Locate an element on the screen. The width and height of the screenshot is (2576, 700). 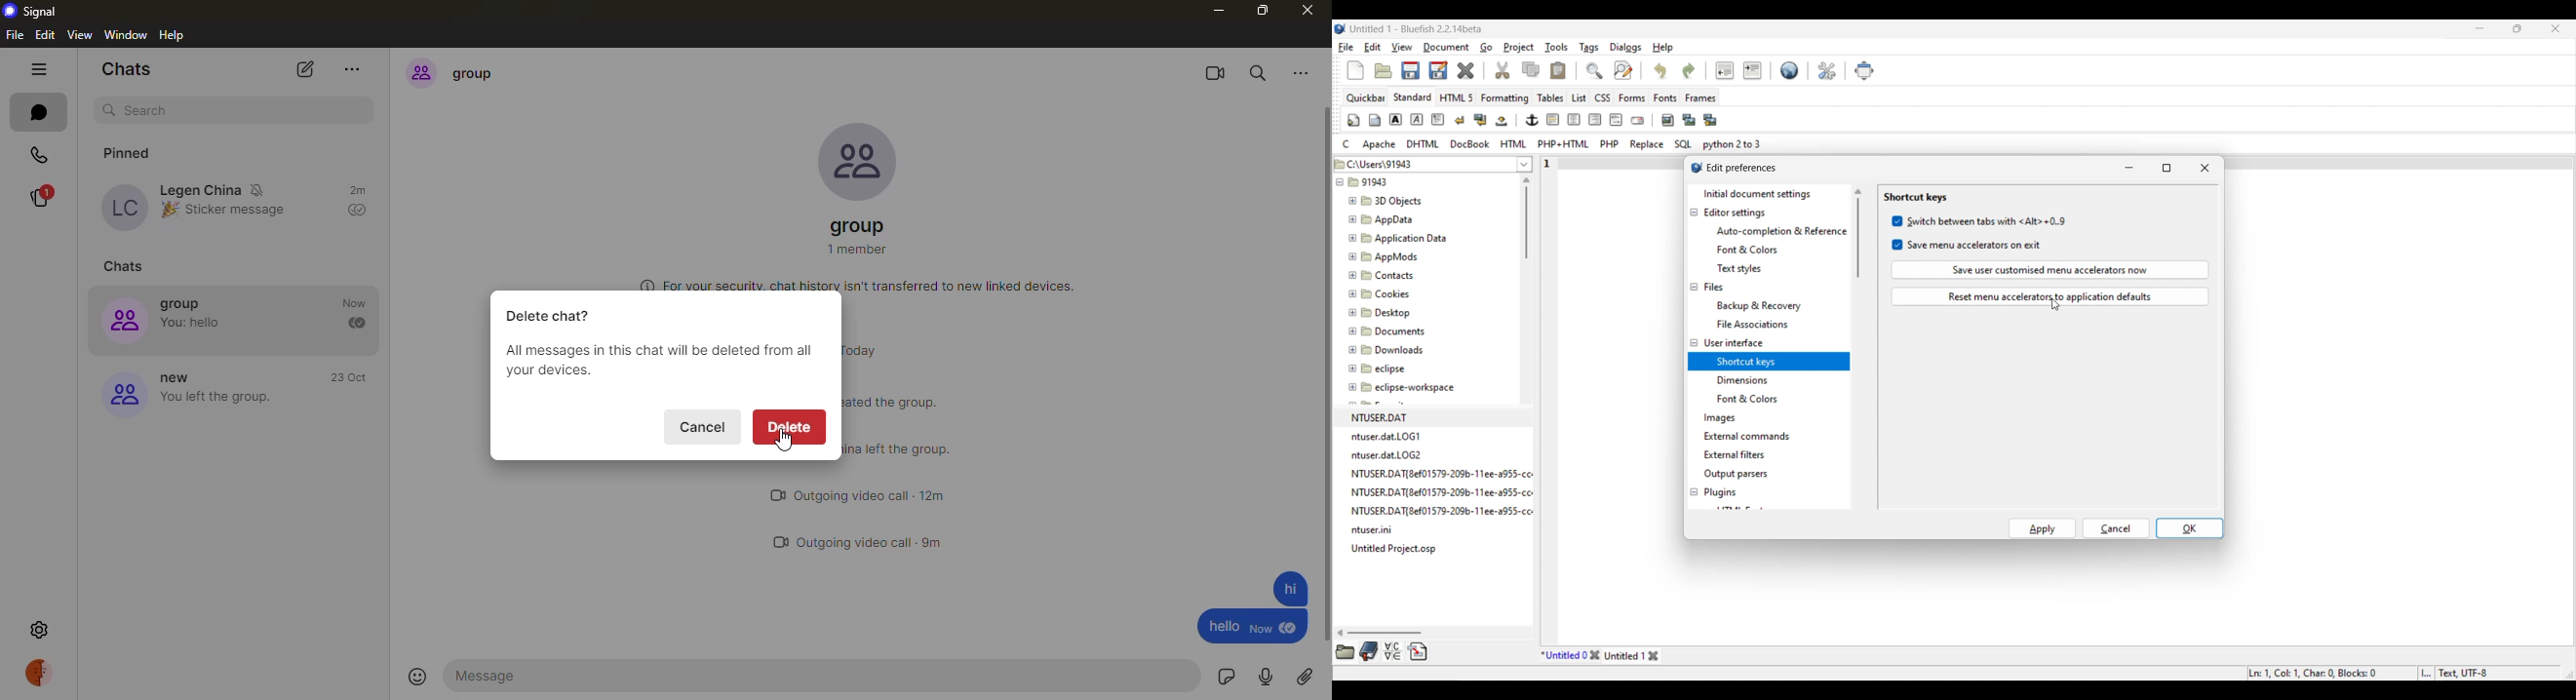
Default settings is located at coordinates (1790, 70).